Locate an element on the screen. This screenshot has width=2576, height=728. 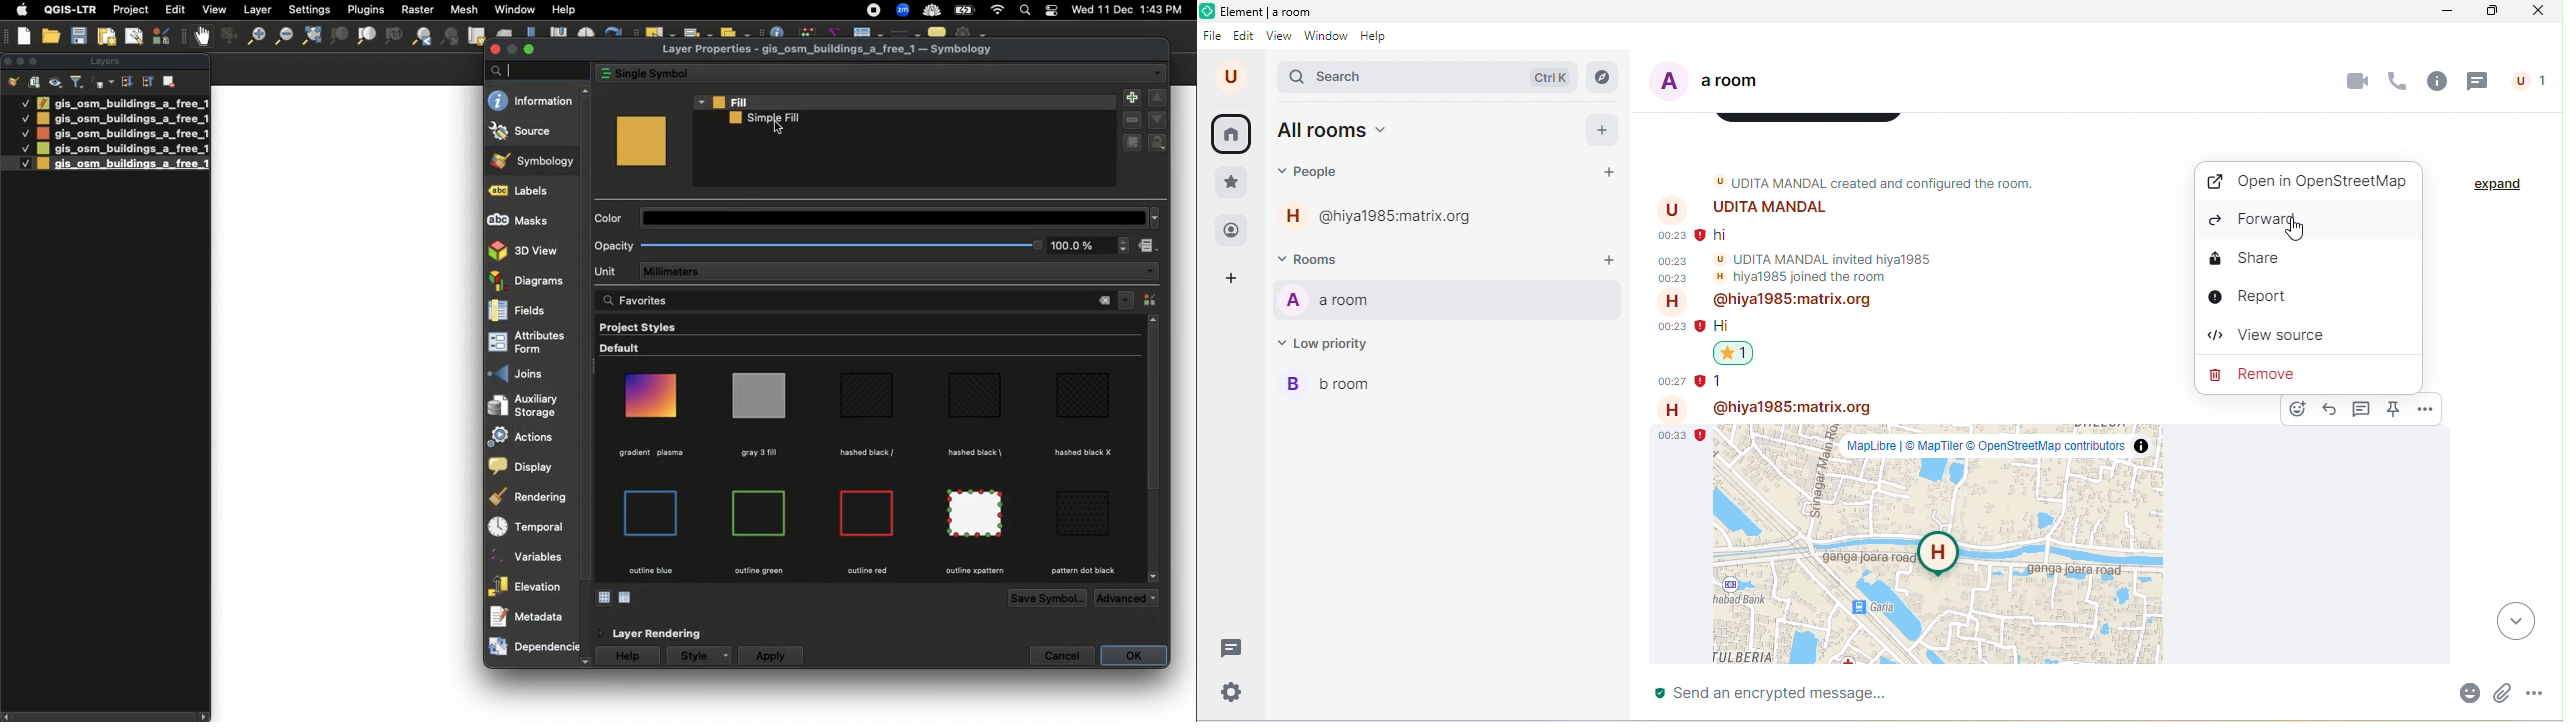
Clsoe is located at coordinates (7, 61).